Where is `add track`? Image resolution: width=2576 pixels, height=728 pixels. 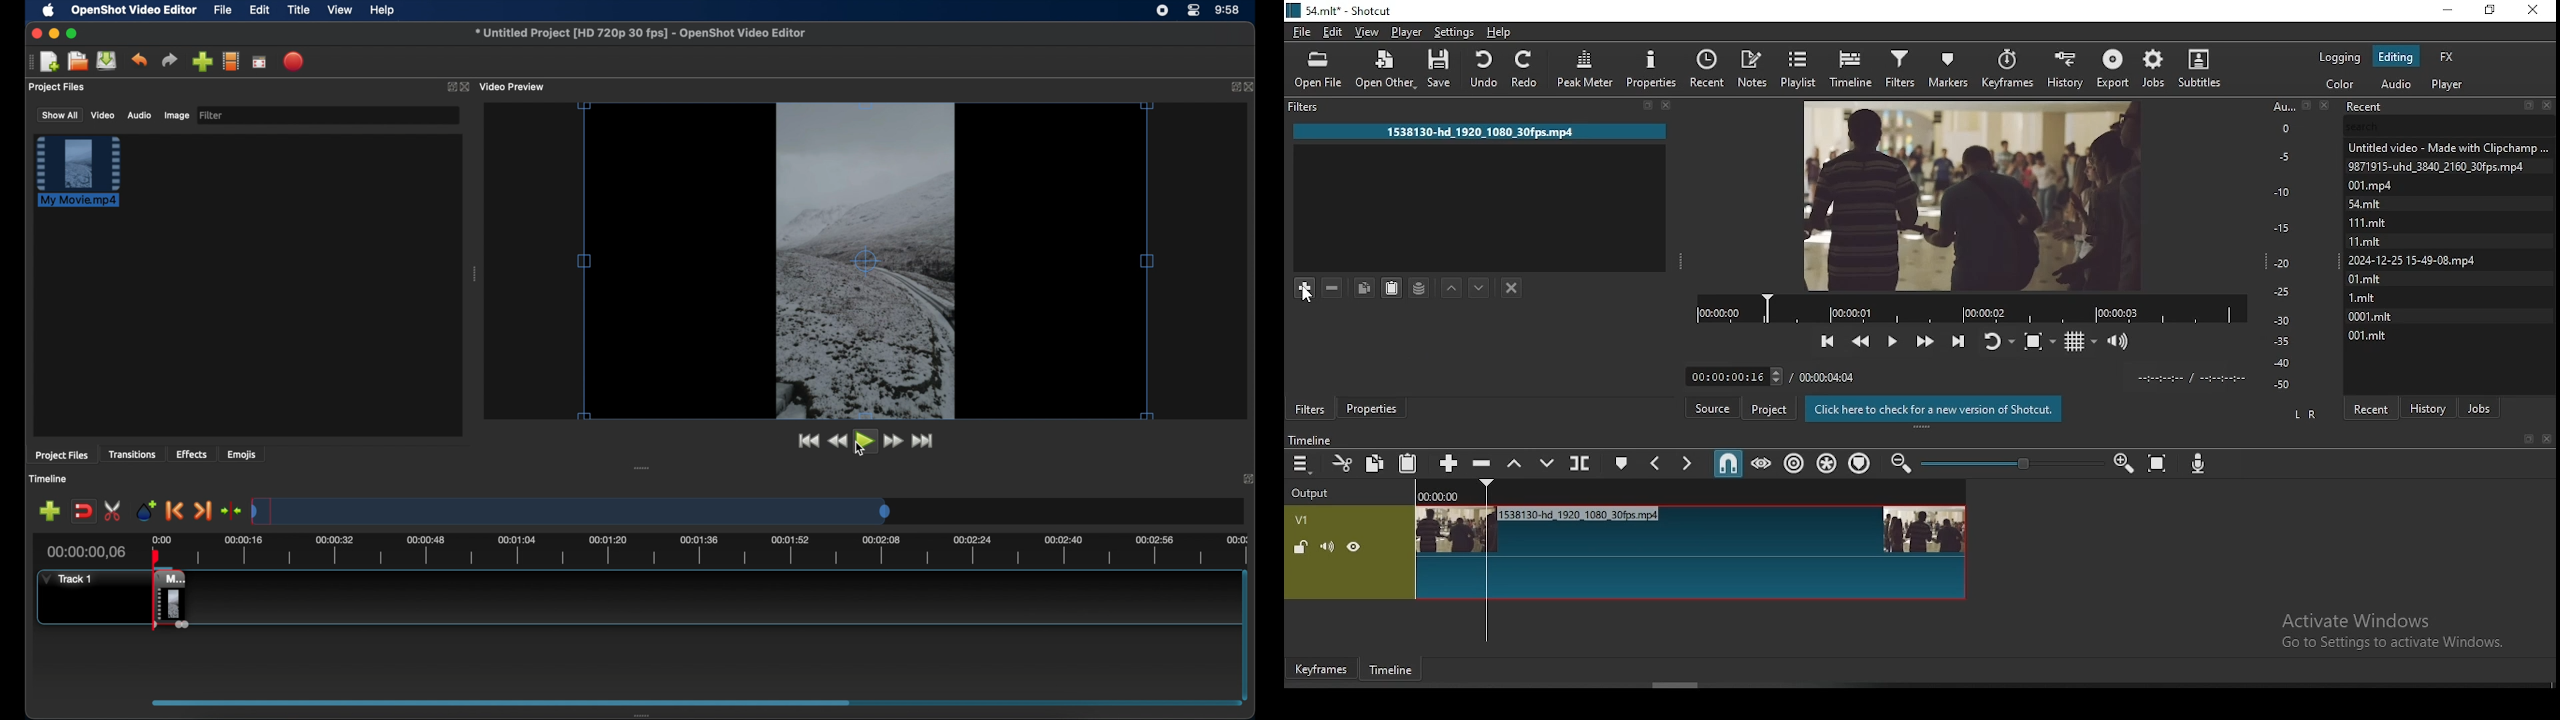
add track is located at coordinates (49, 511).